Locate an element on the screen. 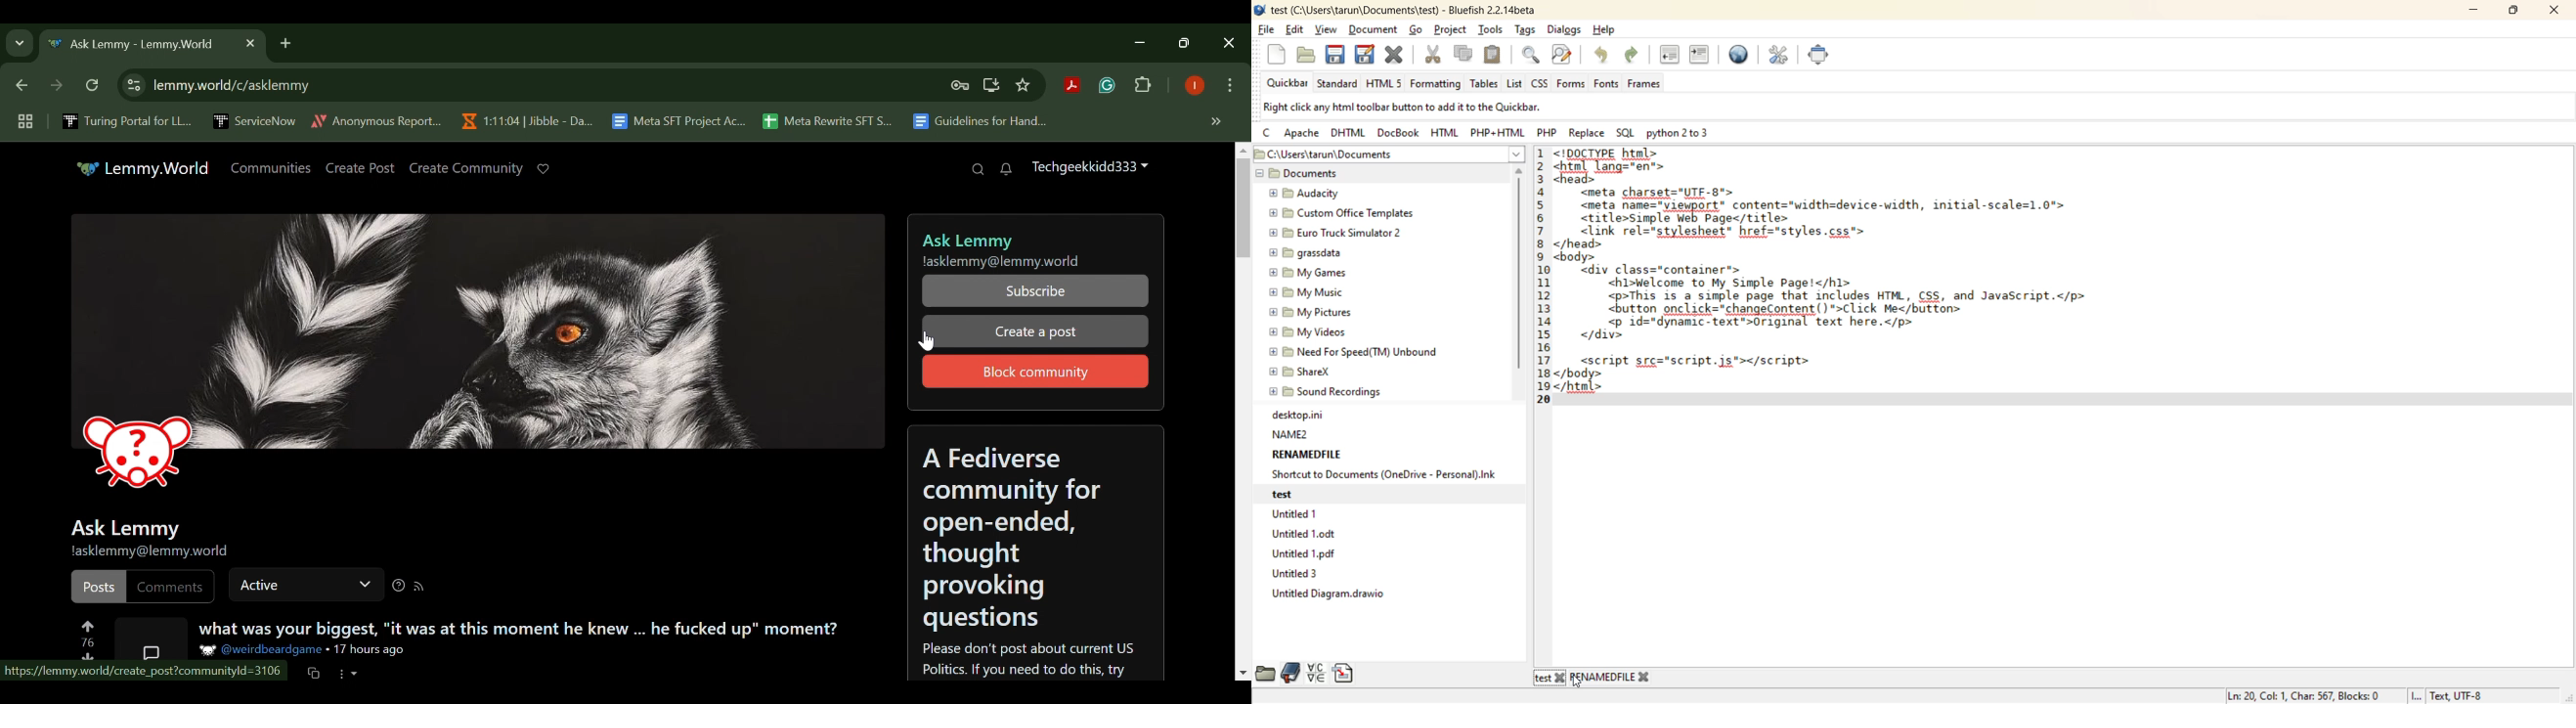  Block community is located at coordinates (1035, 372).